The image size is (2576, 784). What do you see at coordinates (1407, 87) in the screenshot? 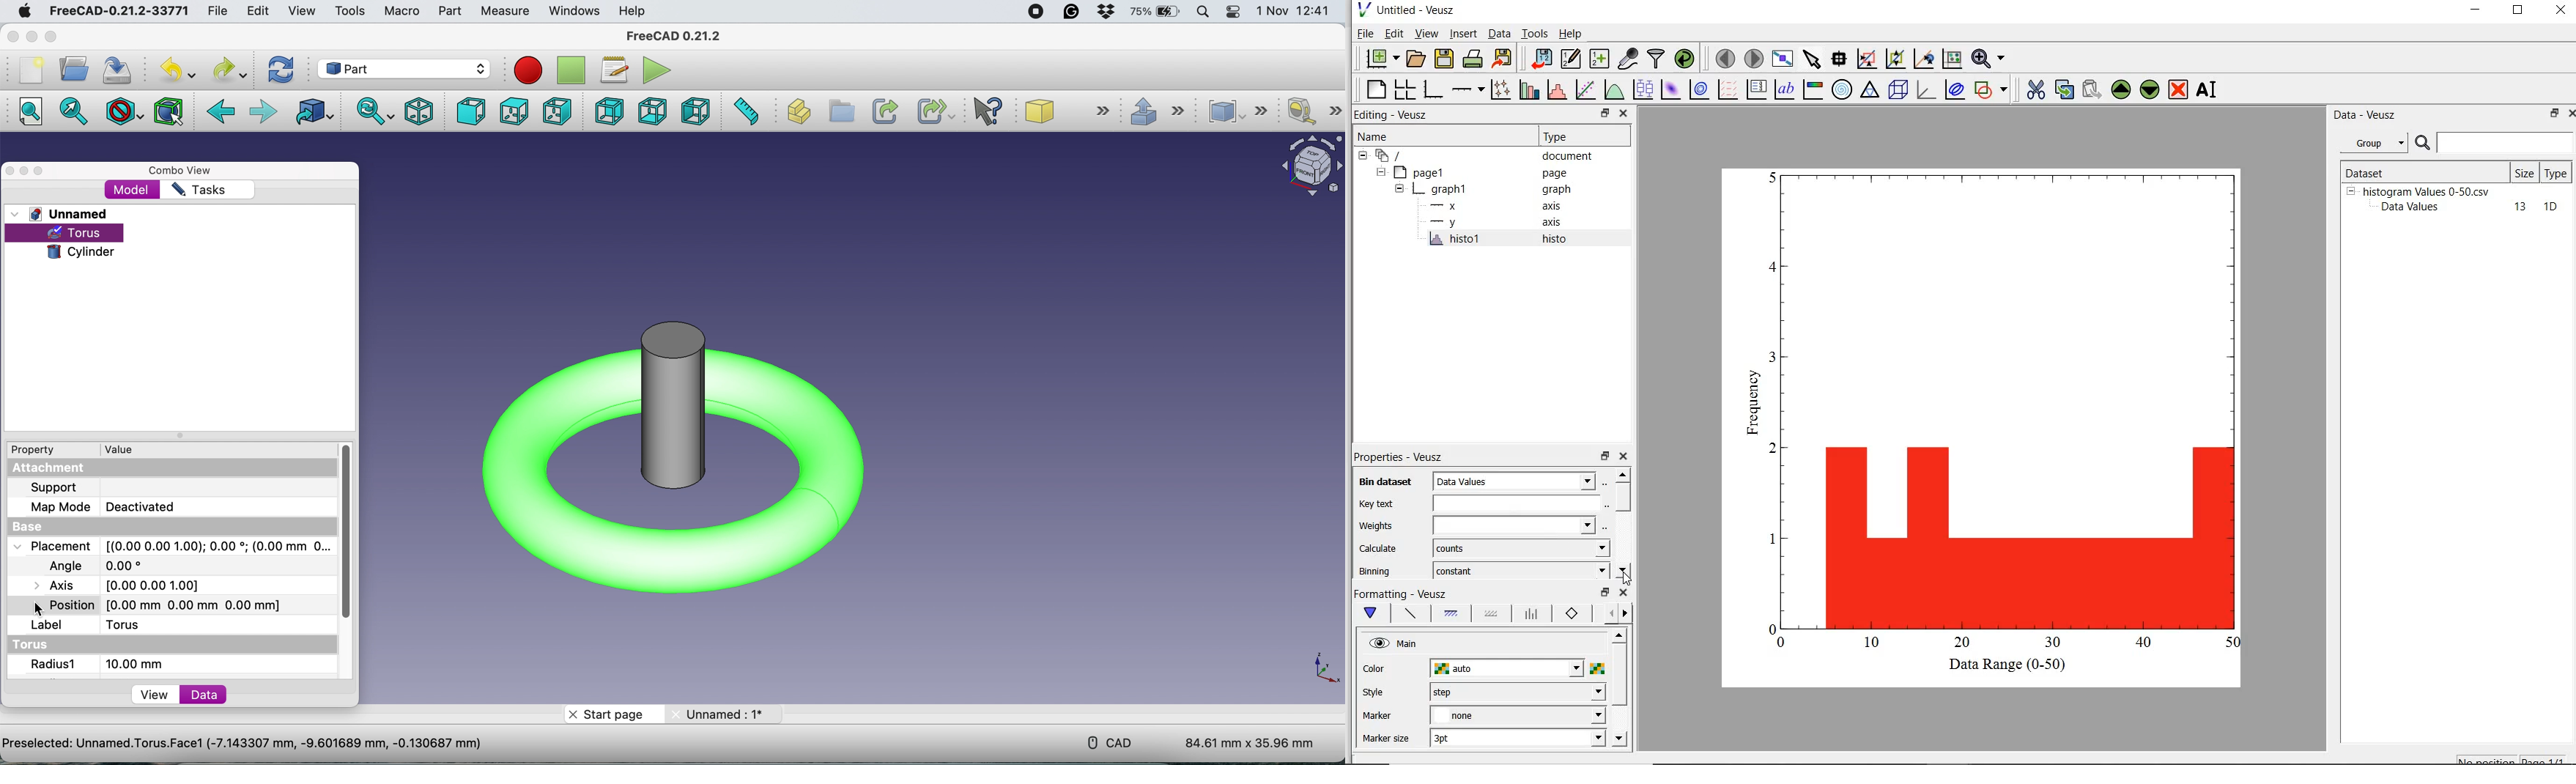
I see `arrange graphs in a grid ` at bounding box center [1407, 87].